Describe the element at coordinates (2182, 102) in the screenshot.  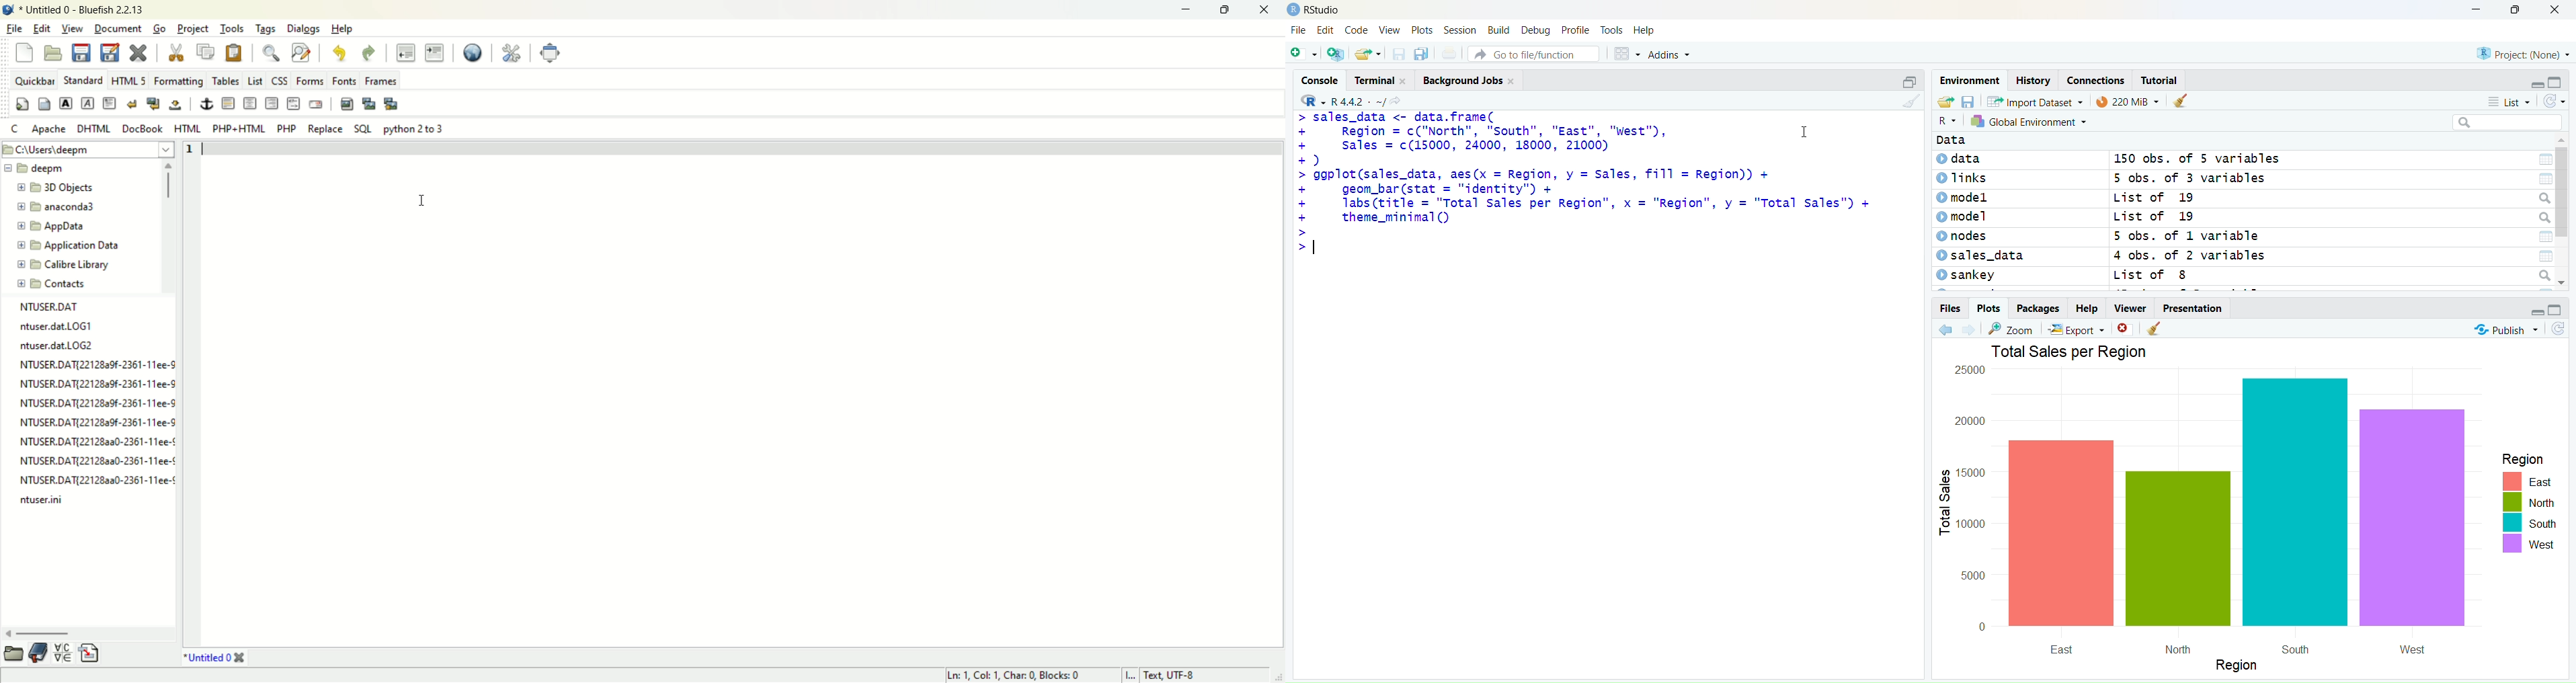
I see `clear` at that location.